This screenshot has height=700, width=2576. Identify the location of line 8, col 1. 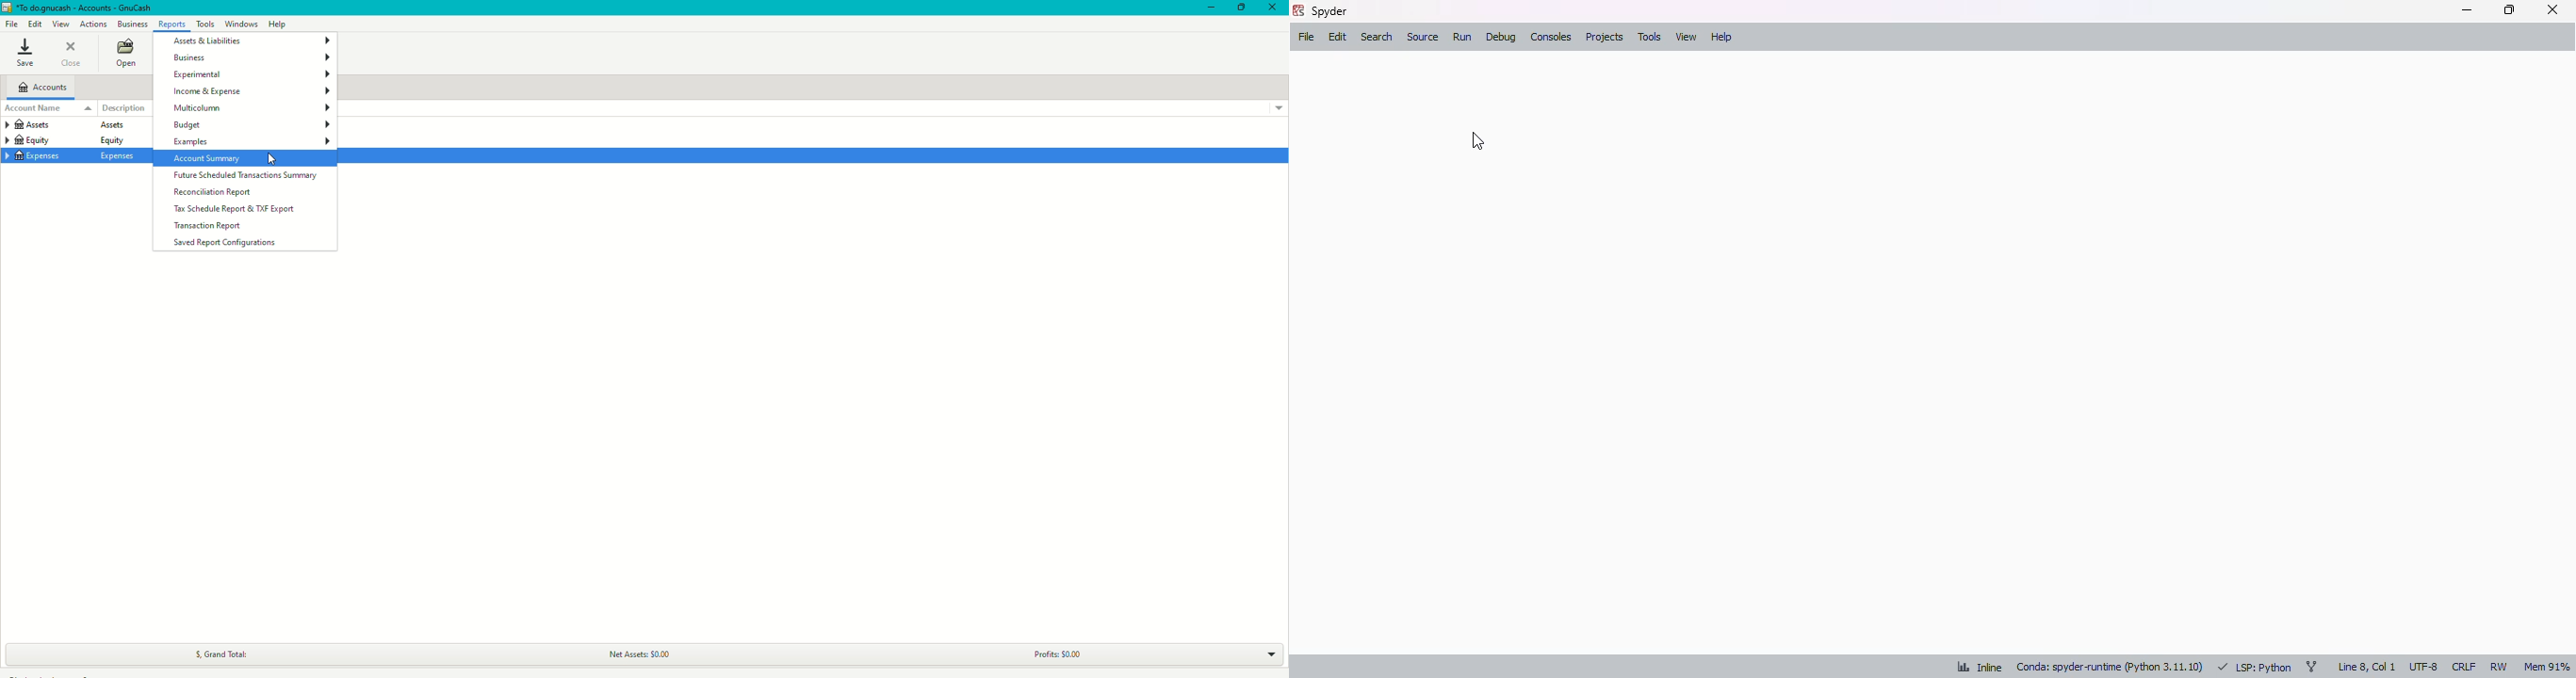
(2367, 667).